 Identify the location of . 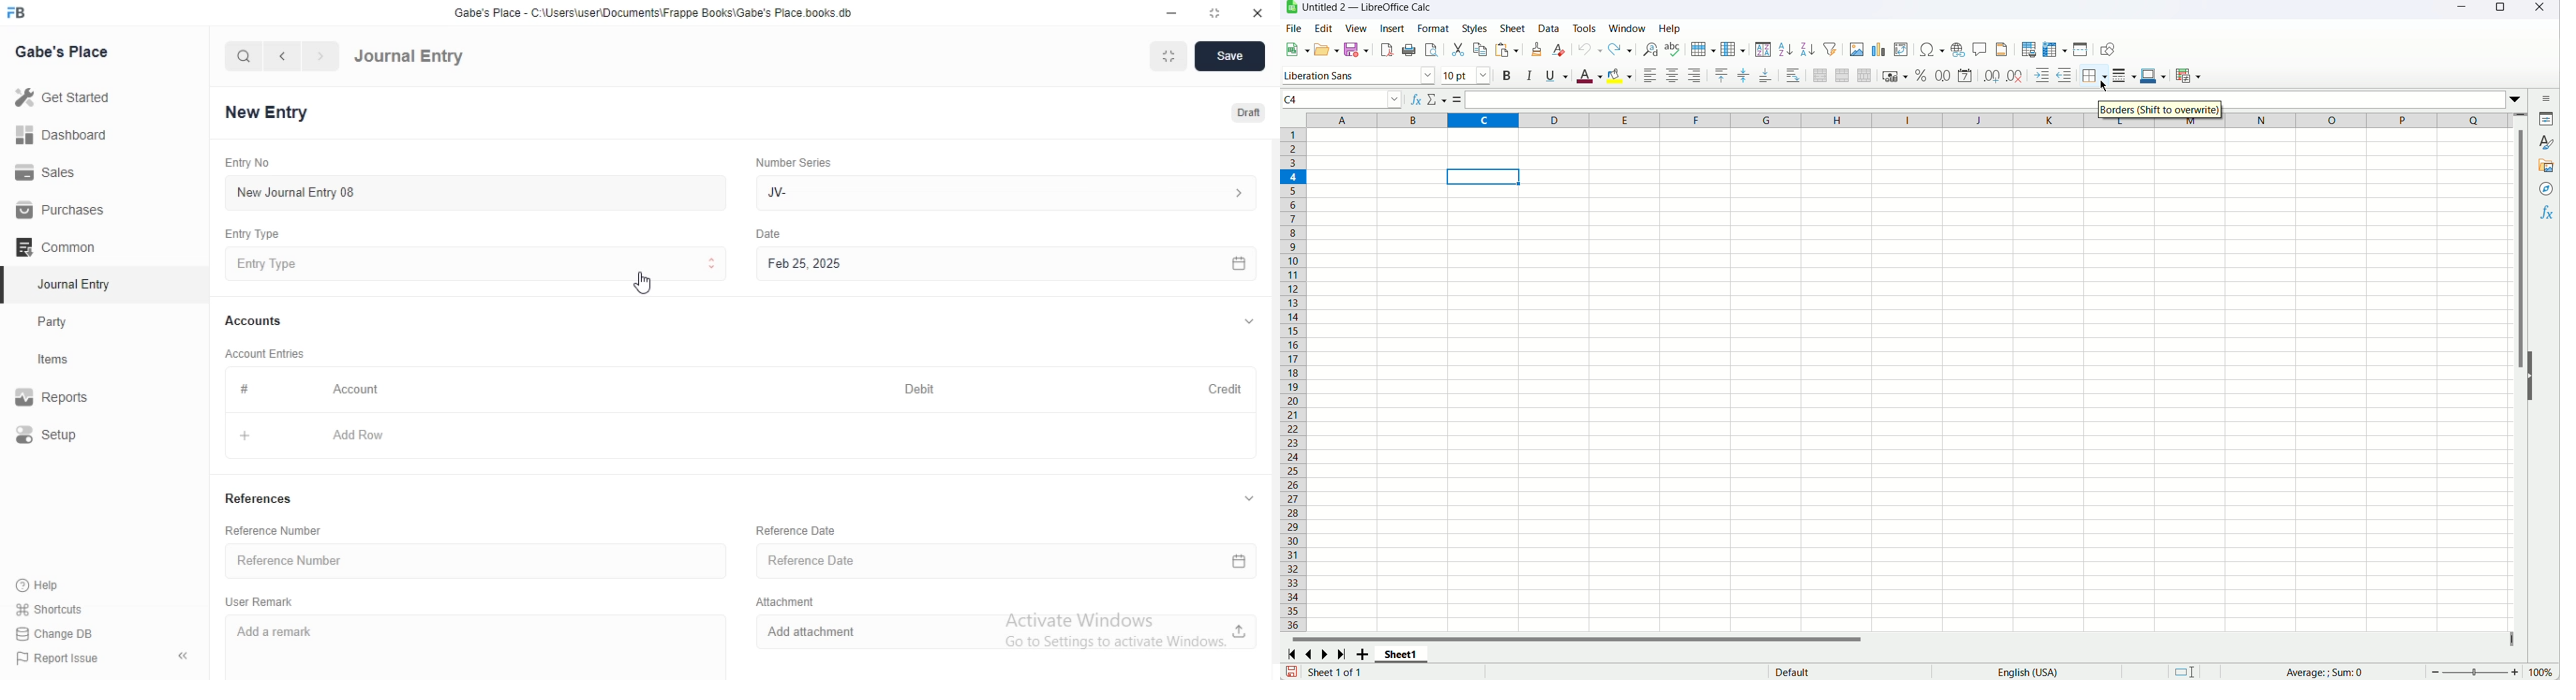
(768, 234).